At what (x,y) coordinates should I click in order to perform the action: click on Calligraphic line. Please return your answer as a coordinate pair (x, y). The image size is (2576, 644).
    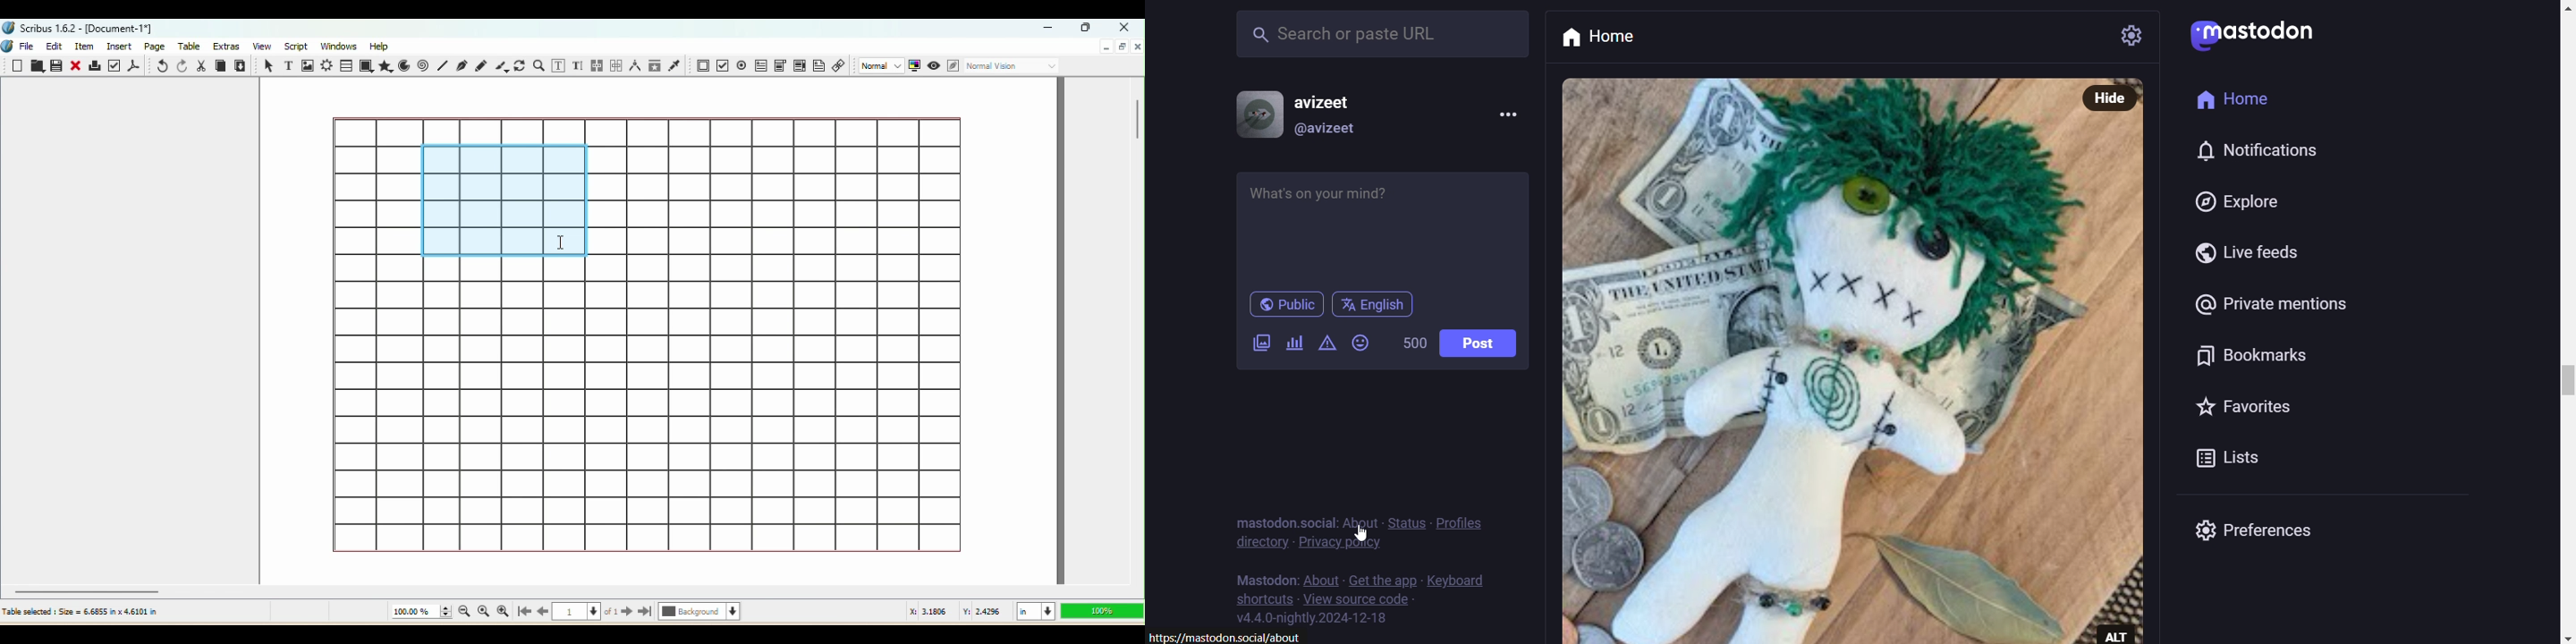
    Looking at the image, I should click on (500, 66).